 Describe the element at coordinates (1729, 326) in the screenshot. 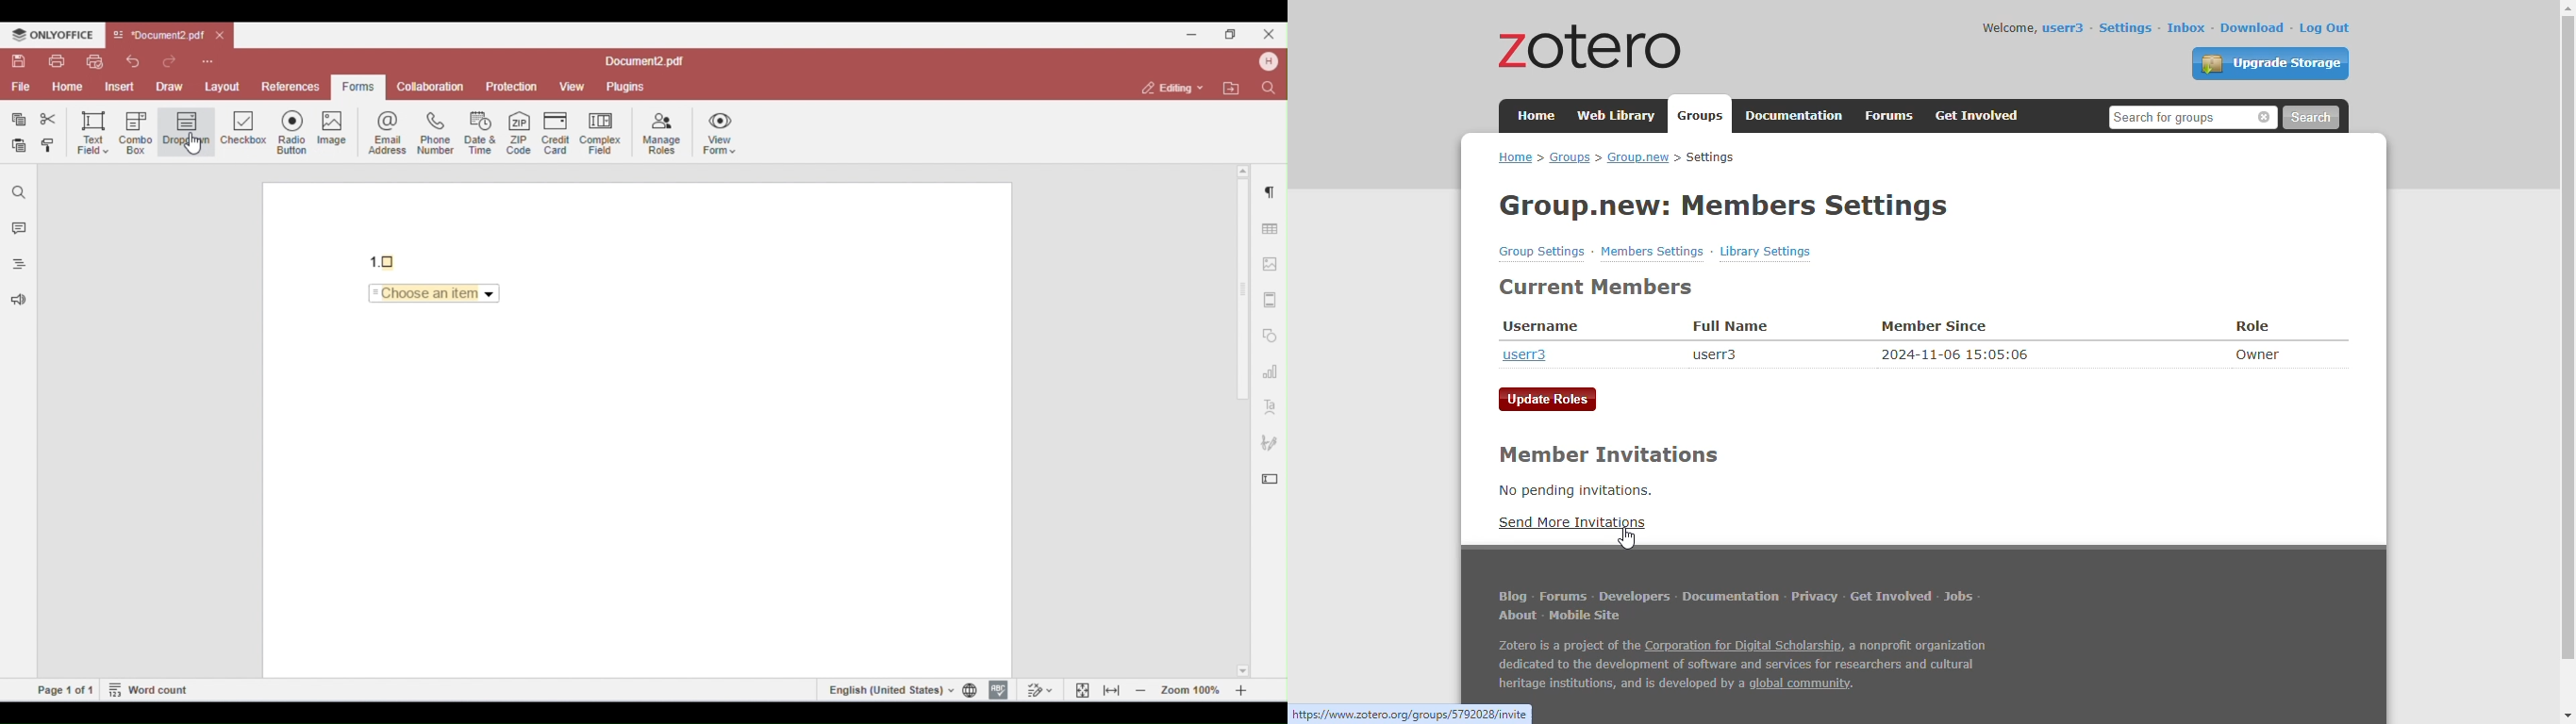

I see `full name` at that location.